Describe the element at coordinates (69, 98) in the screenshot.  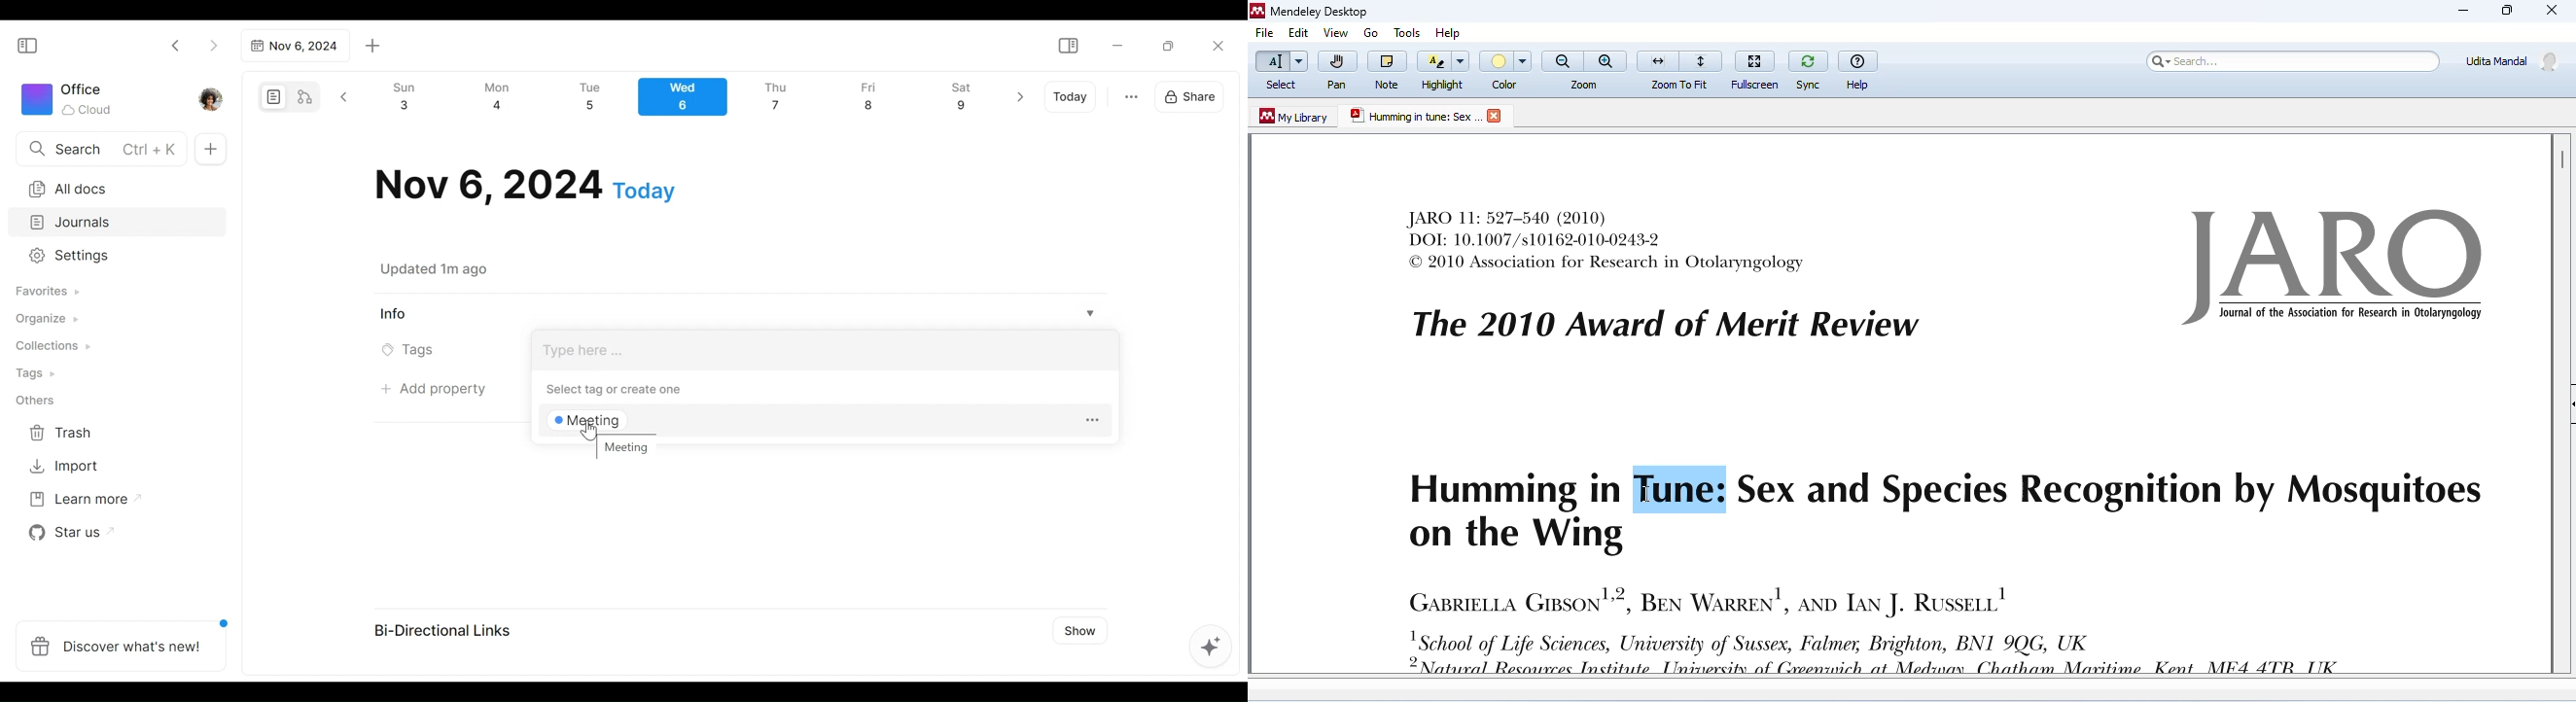
I see `Workspace icon` at that location.